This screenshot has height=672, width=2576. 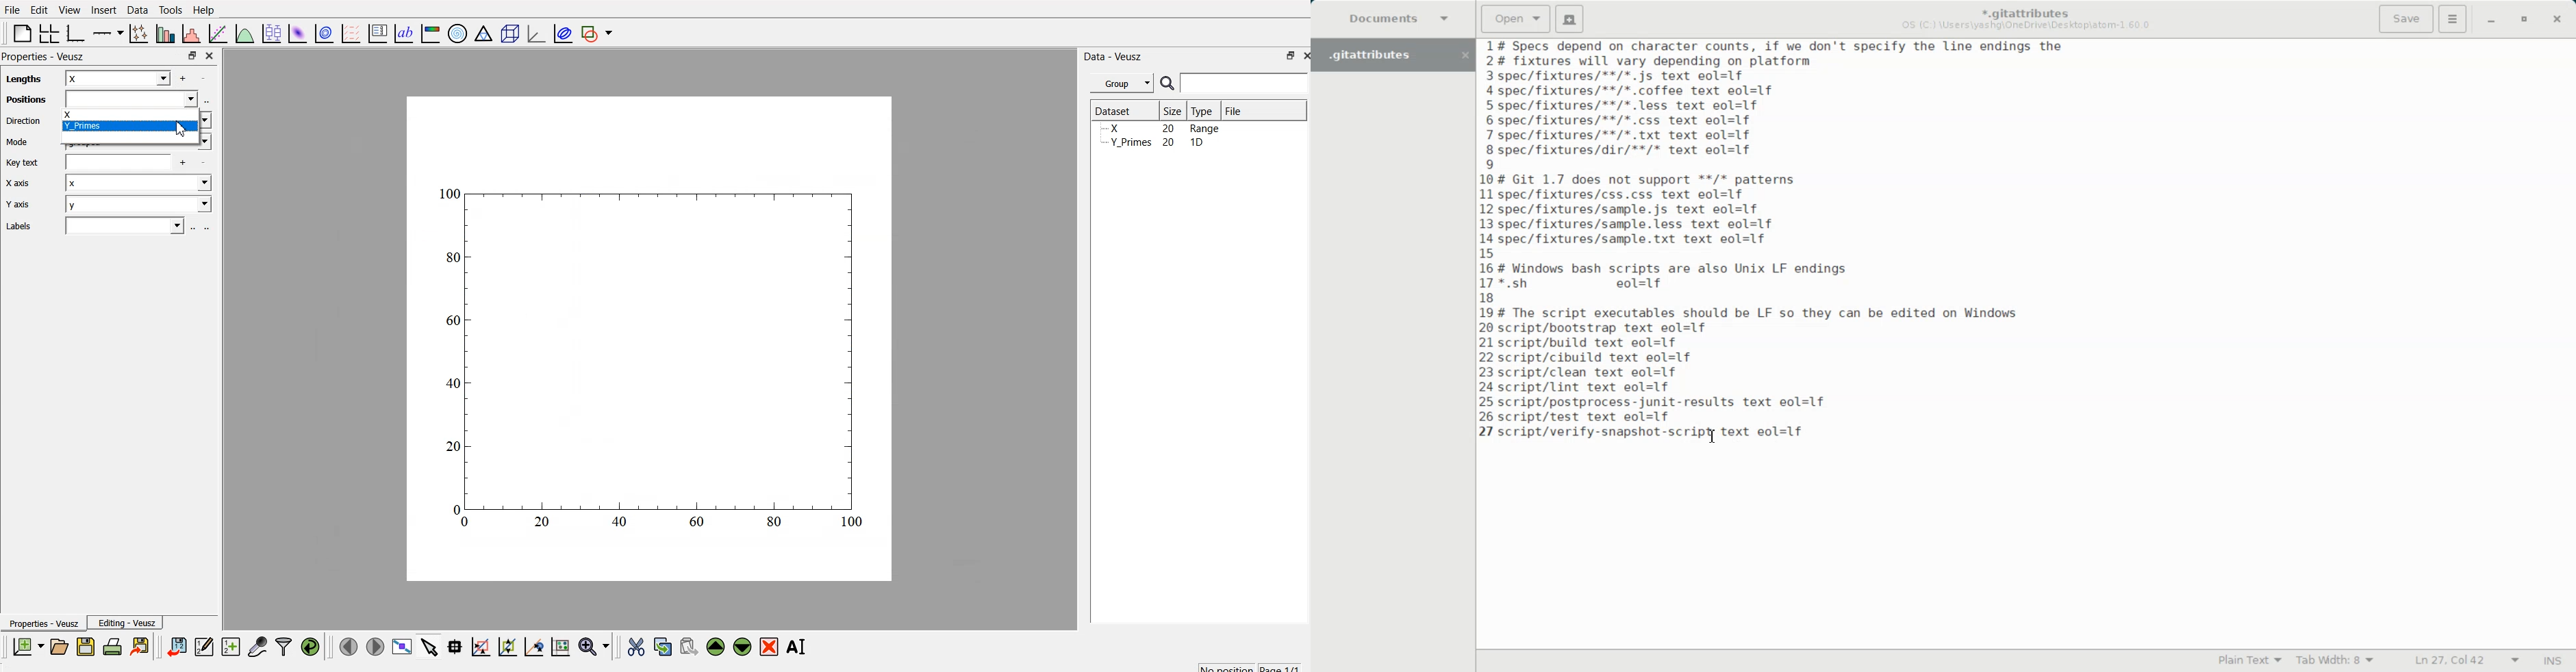 What do you see at coordinates (1516, 18) in the screenshot?
I see `Open a file` at bounding box center [1516, 18].